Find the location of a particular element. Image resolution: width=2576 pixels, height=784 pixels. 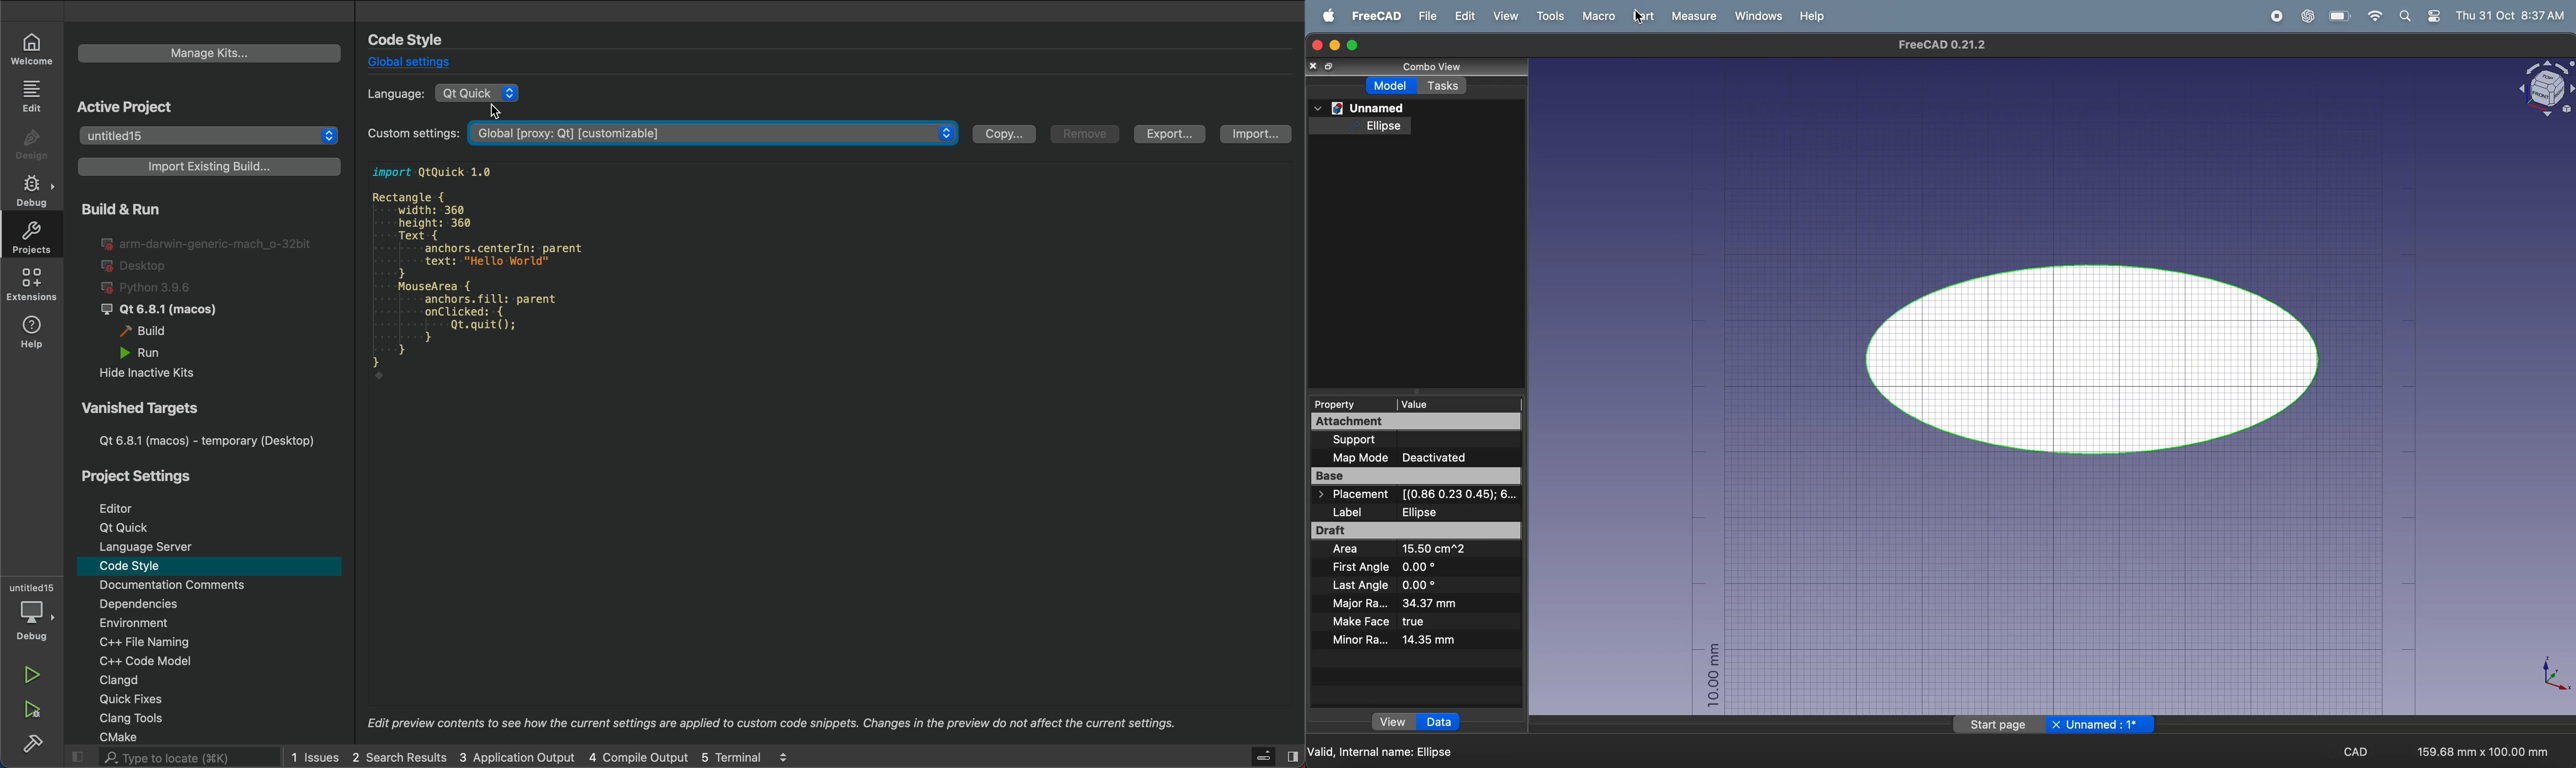

close bar is located at coordinates (1276, 757).